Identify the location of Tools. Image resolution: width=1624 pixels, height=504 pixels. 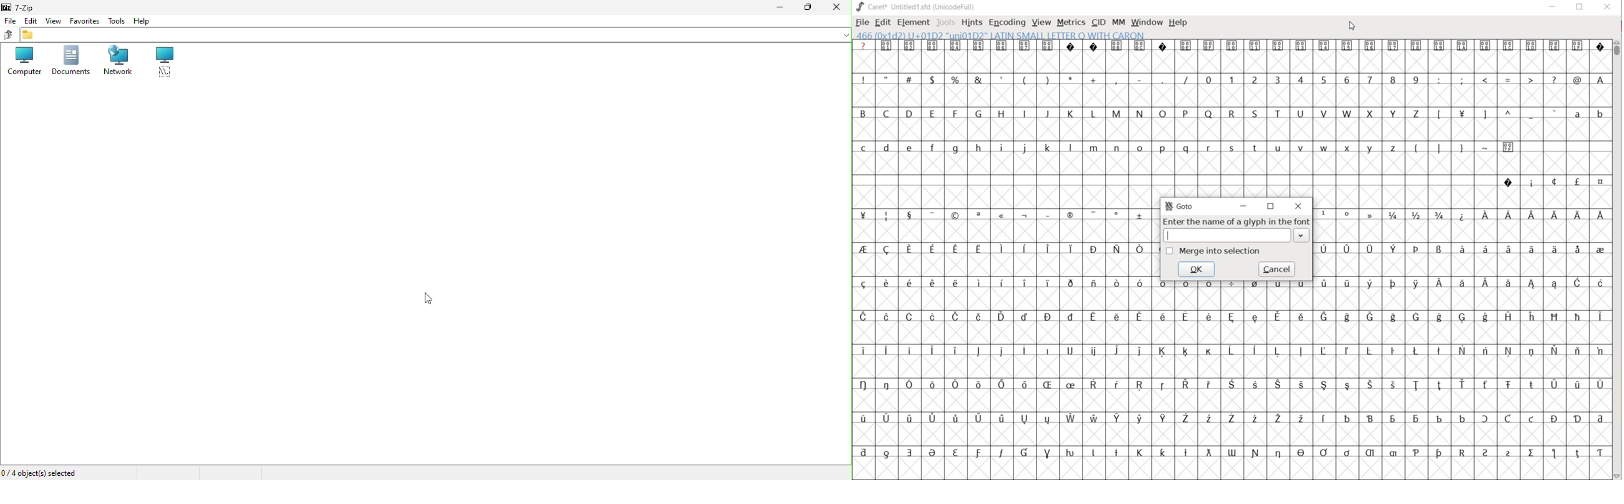
(115, 20).